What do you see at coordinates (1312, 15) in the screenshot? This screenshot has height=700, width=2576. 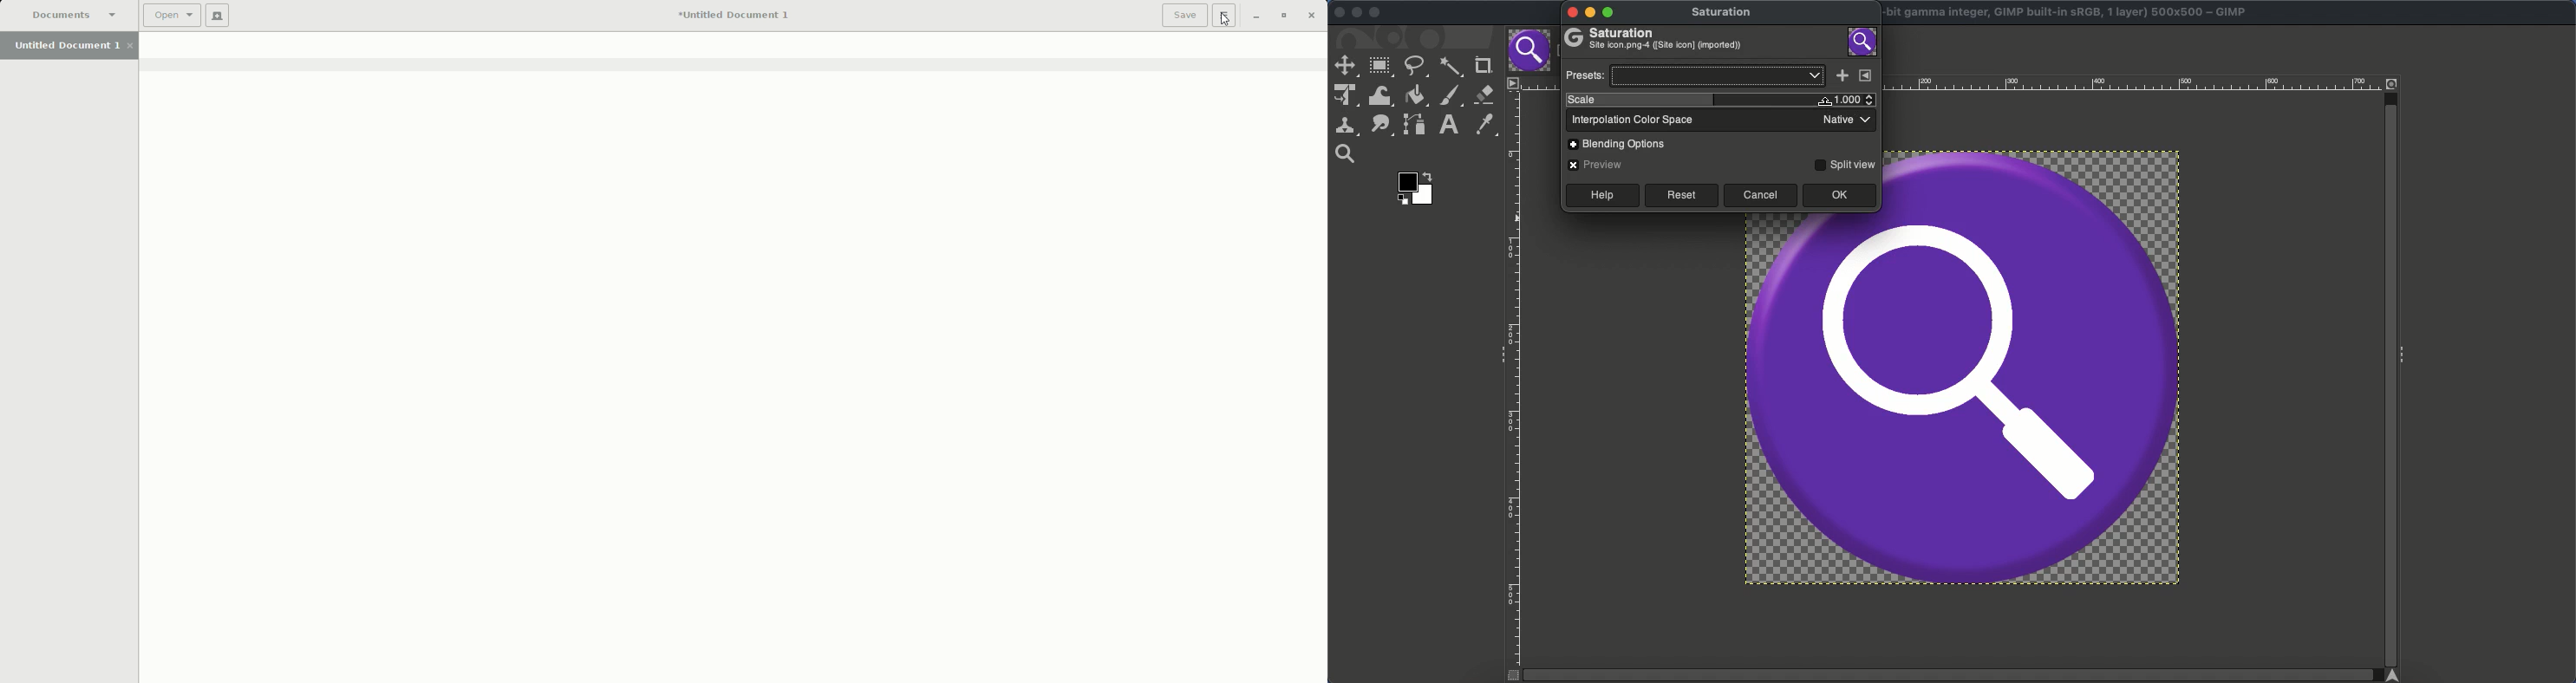 I see `Close` at bounding box center [1312, 15].